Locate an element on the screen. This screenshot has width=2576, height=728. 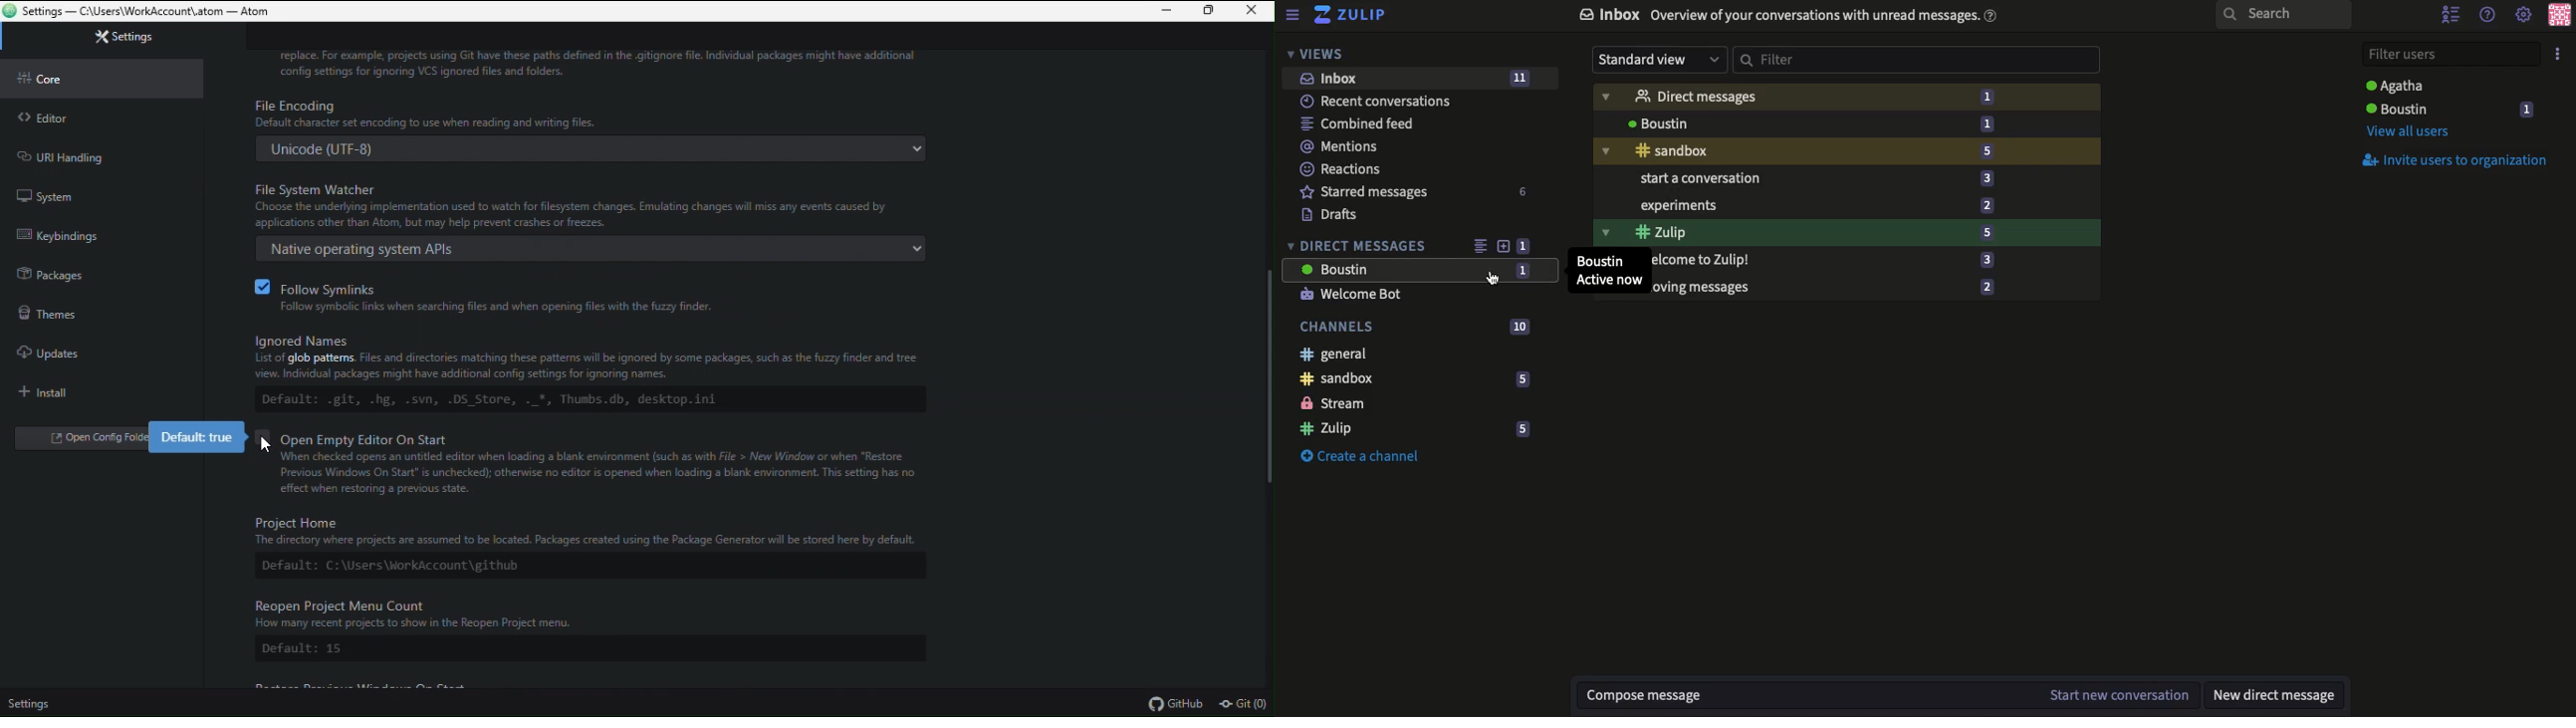
Experiments  is located at coordinates (1848, 206).